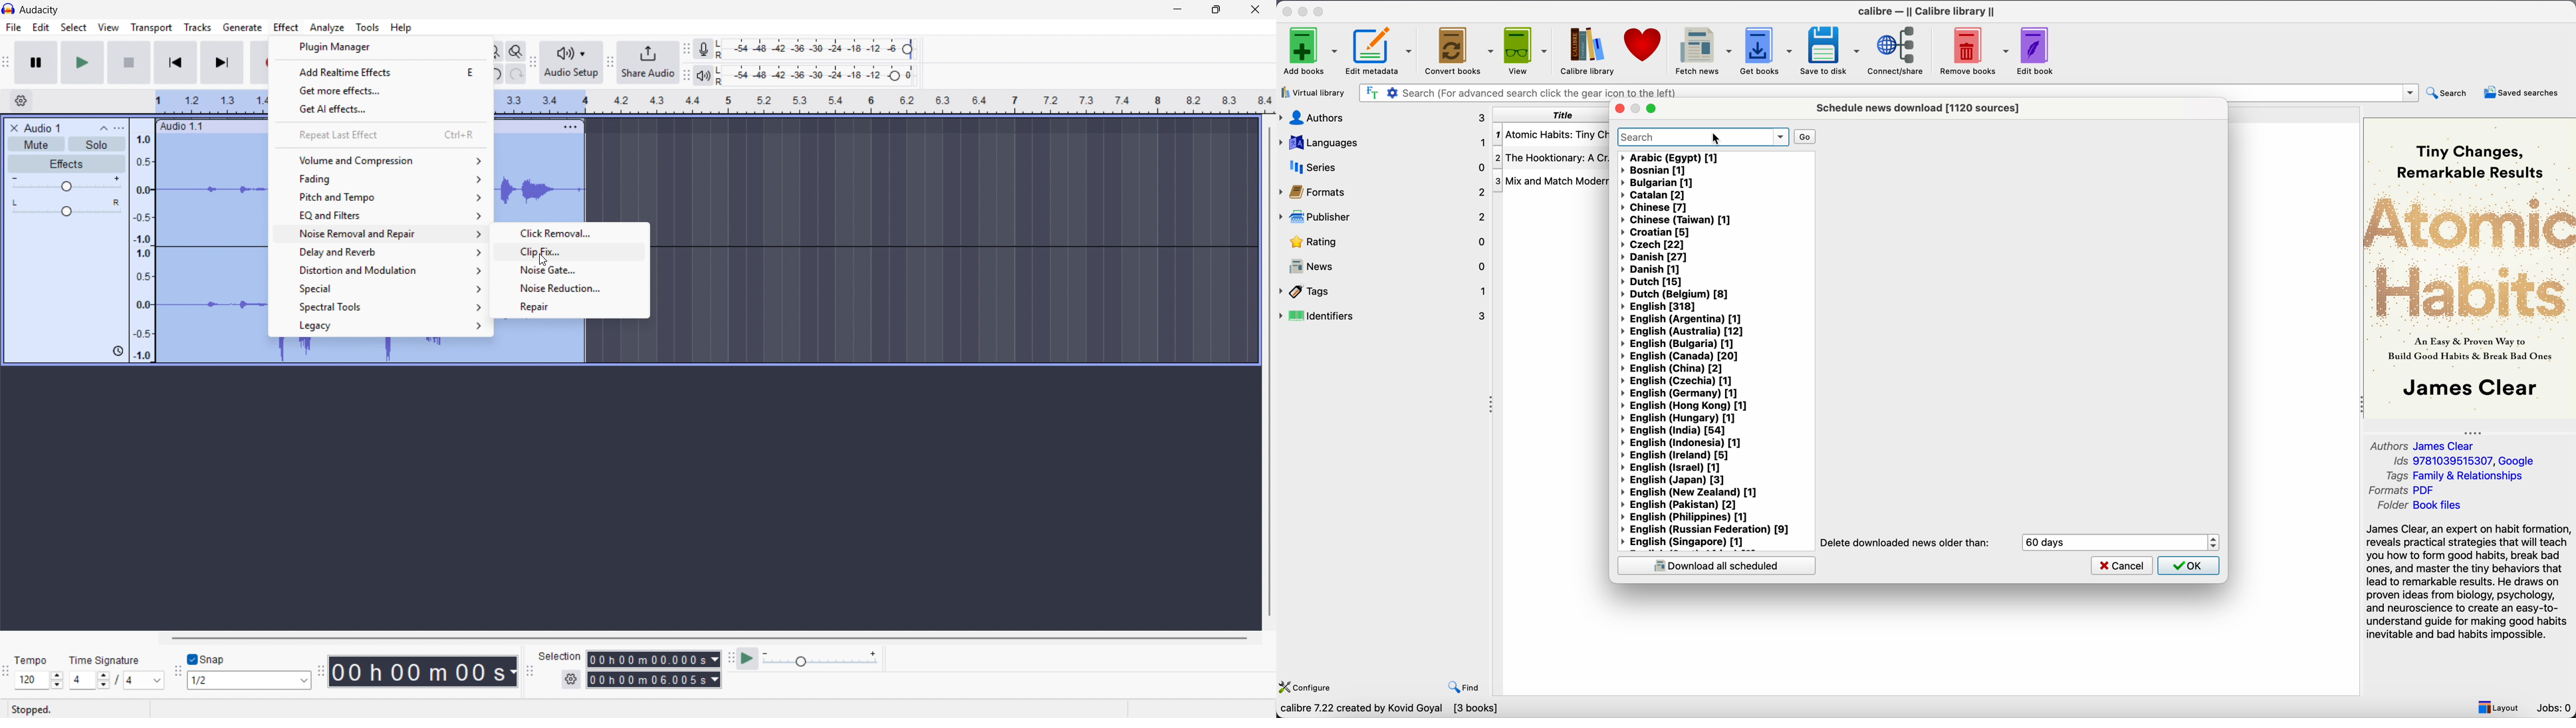 The image size is (2576, 728). I want to click on Czech [22], so click(1652, 244).